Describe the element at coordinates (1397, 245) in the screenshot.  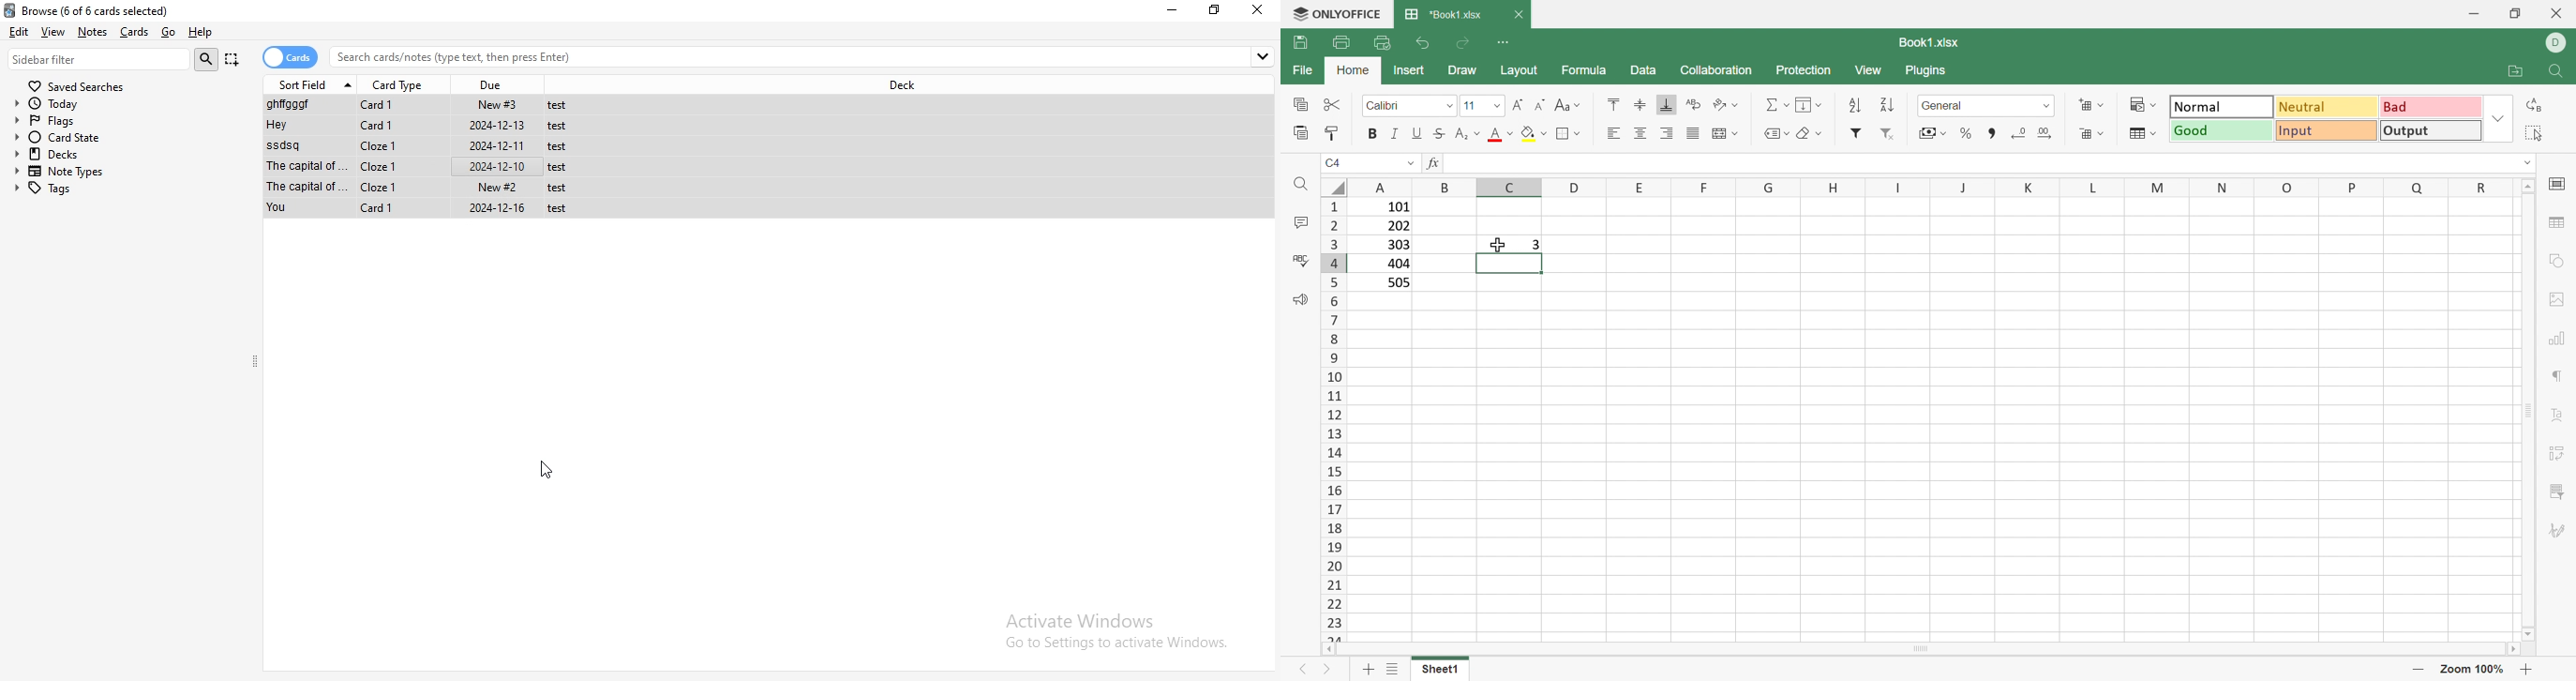
I see `303` at that location.